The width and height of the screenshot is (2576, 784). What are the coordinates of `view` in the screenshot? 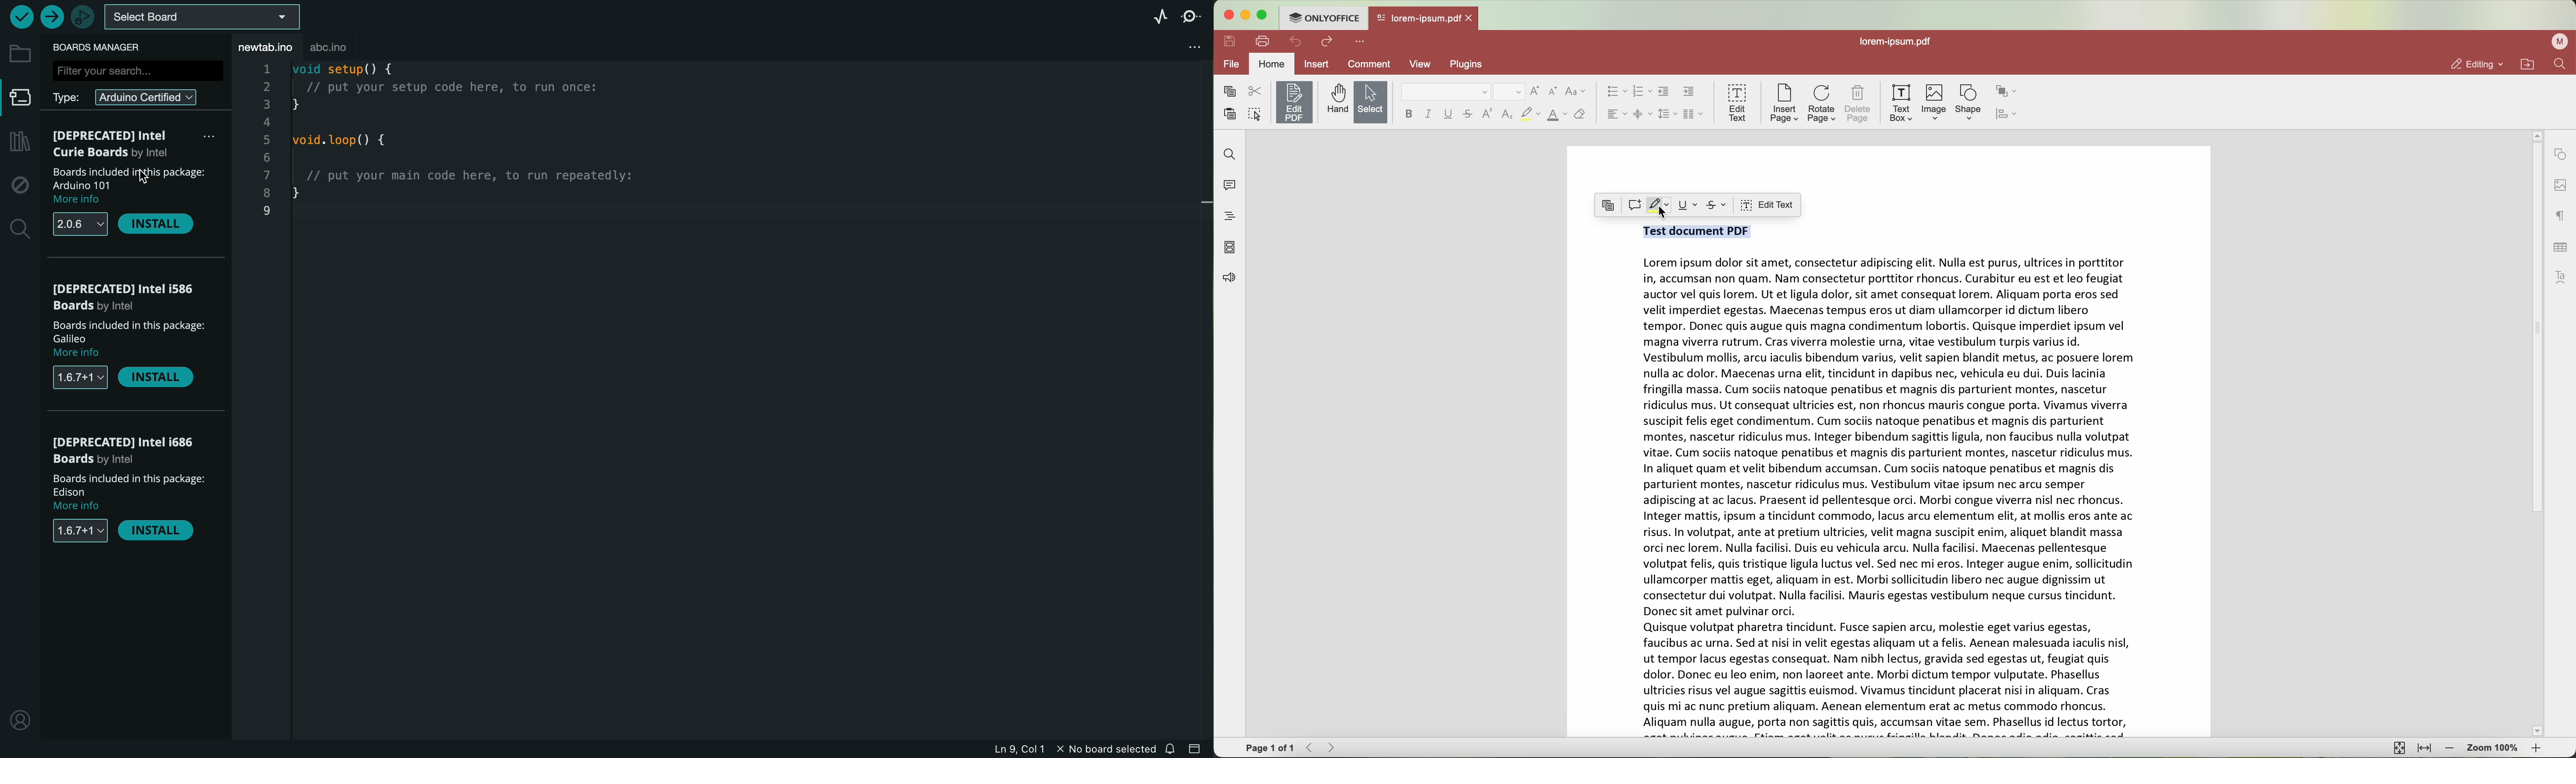 It's located at (1426, 64).